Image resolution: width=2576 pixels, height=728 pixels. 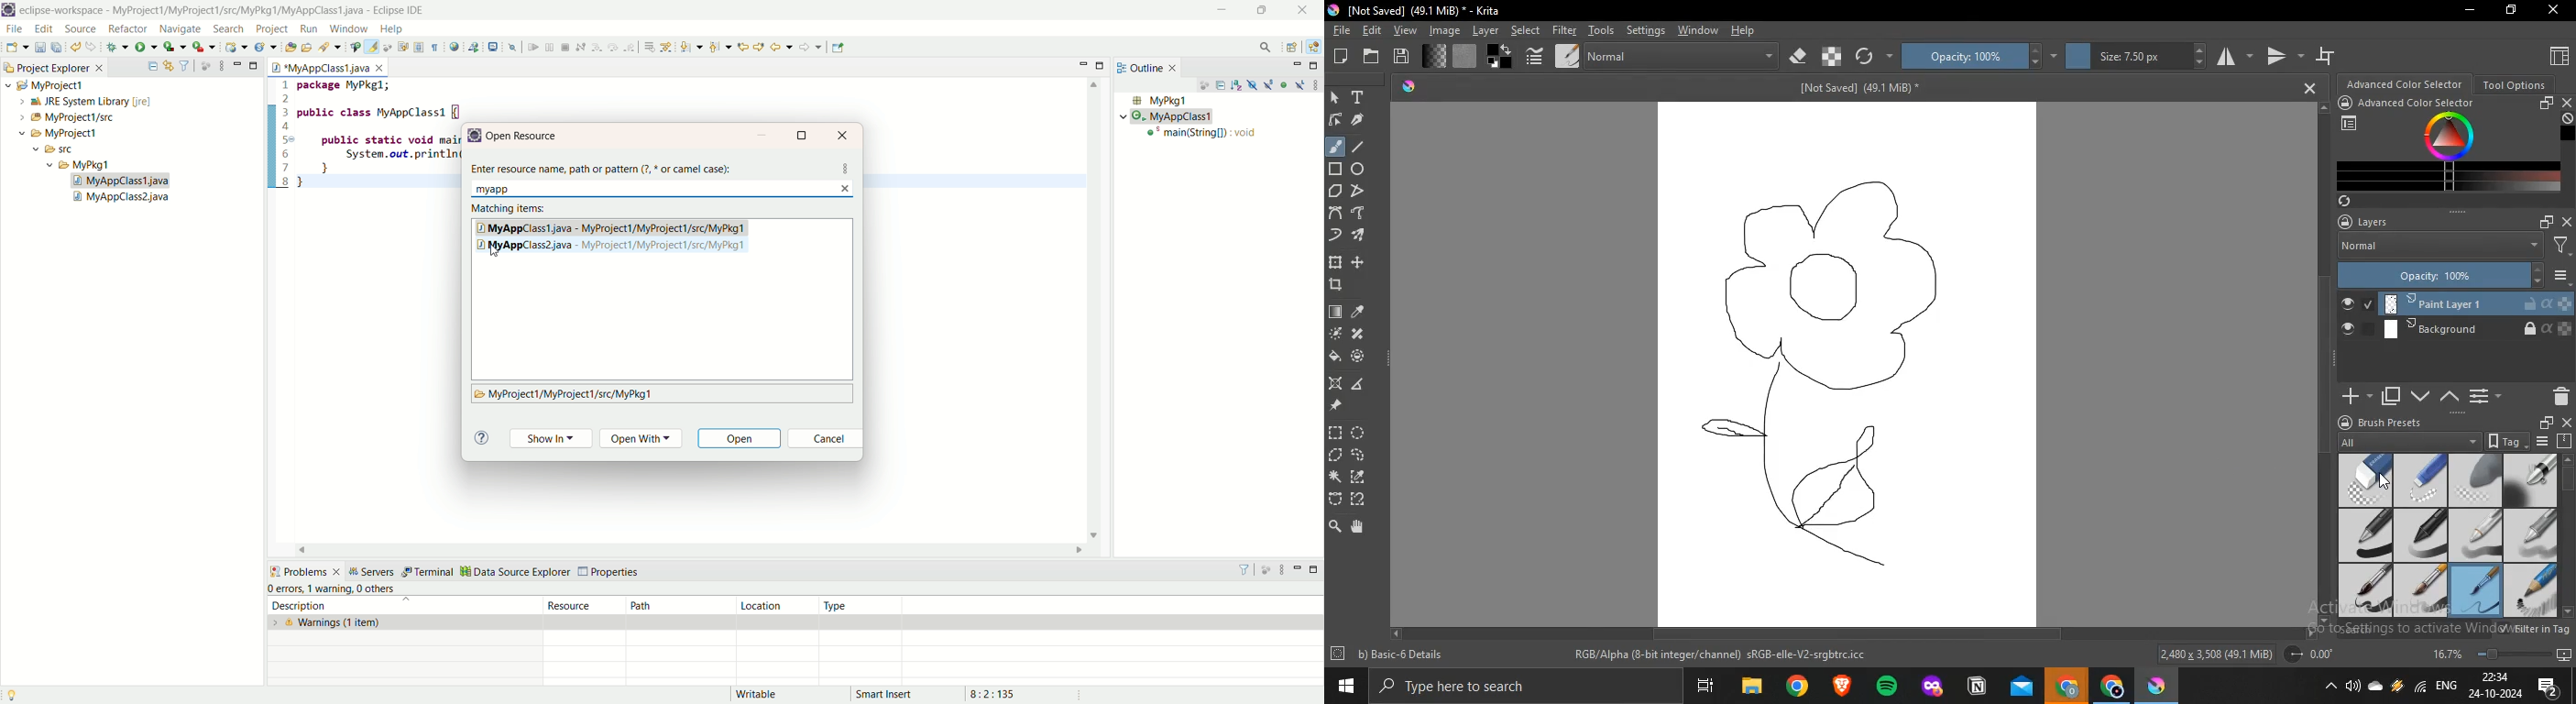 What do you see at coordinates (2326, 106) in the screenshot?
I see `Up` at bounding box center [2326, 106].